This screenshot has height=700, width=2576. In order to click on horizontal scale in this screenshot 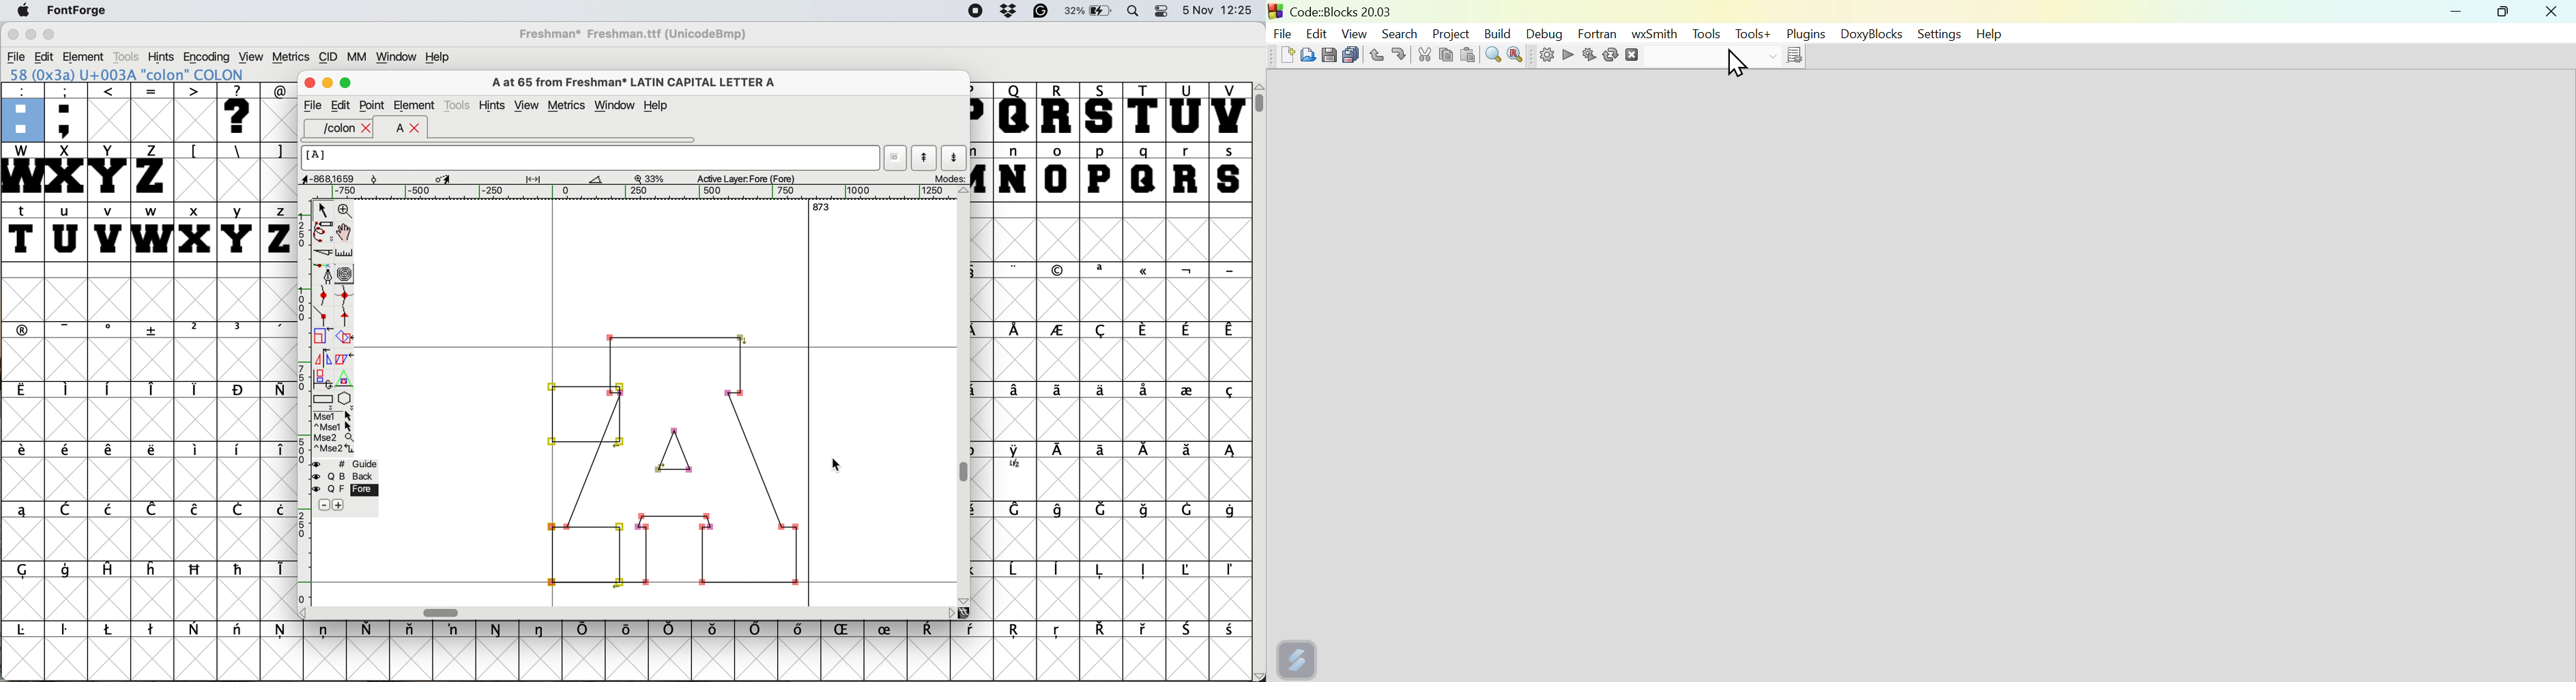, I will do `click(639, 192)`.